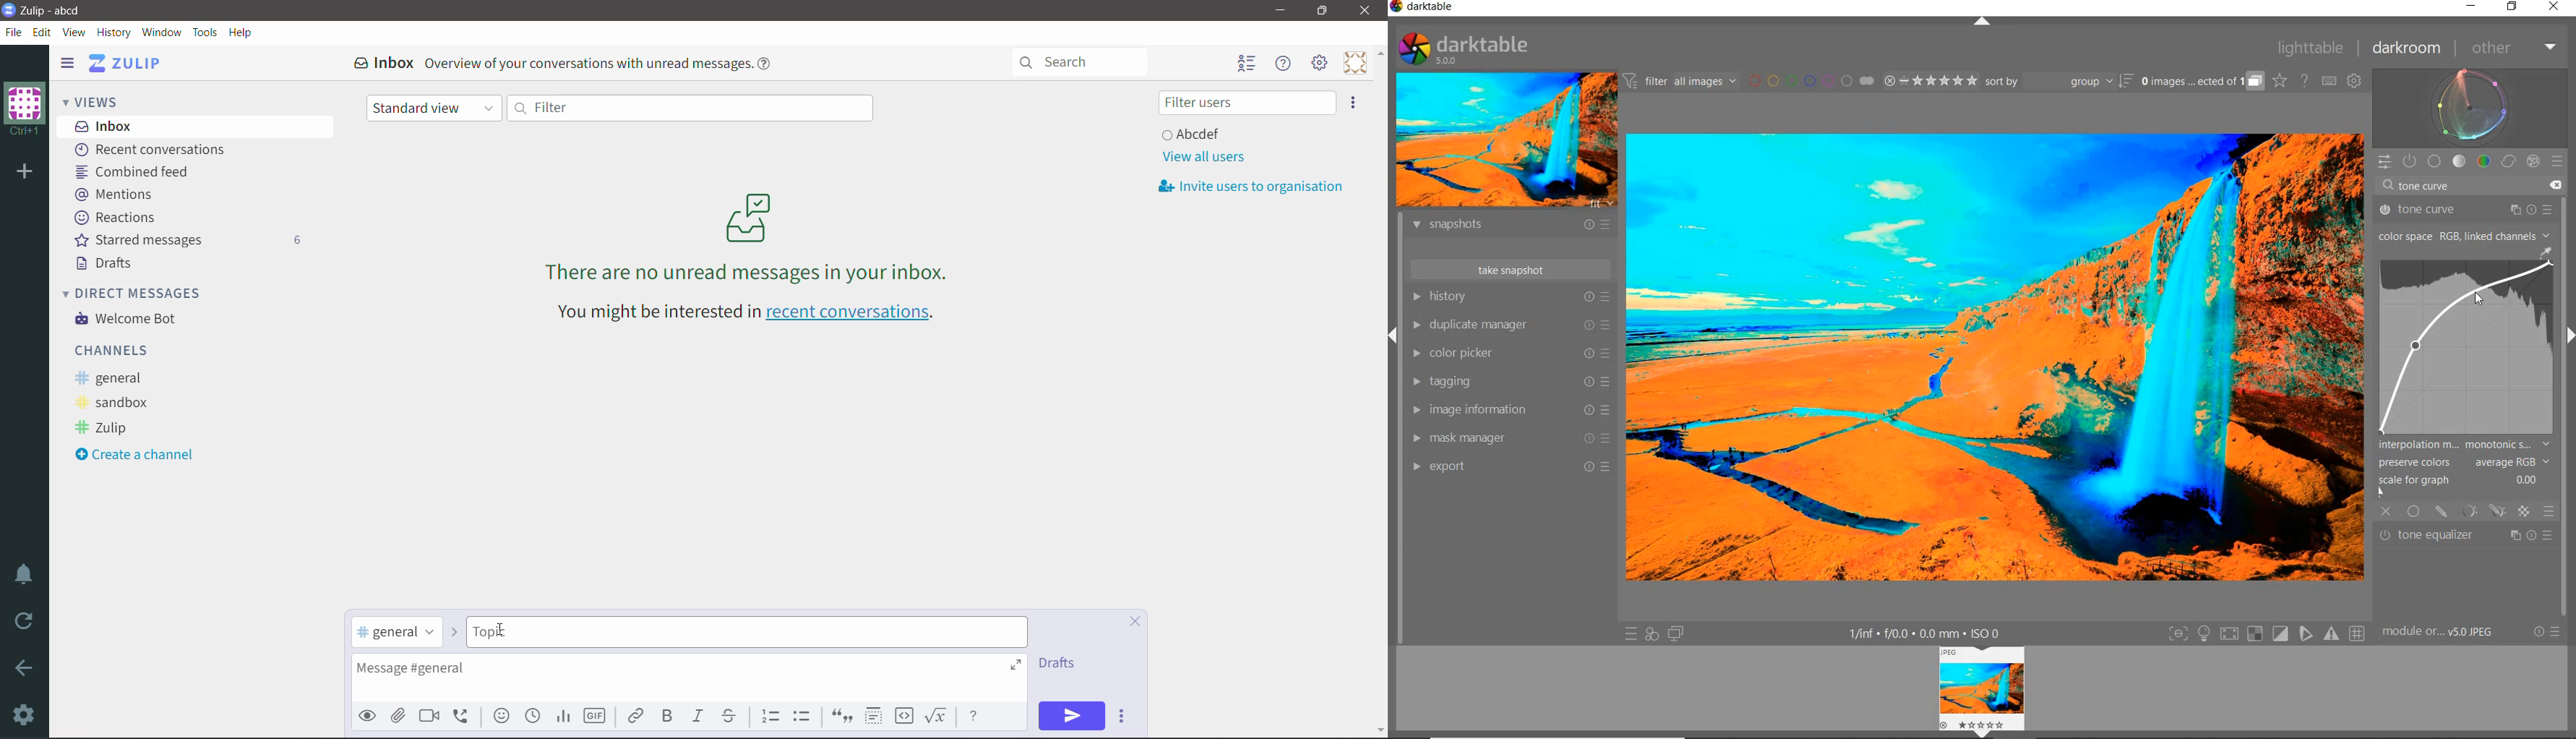 The image size is (2576, 756). I want to click on Math, so click(938, 716).